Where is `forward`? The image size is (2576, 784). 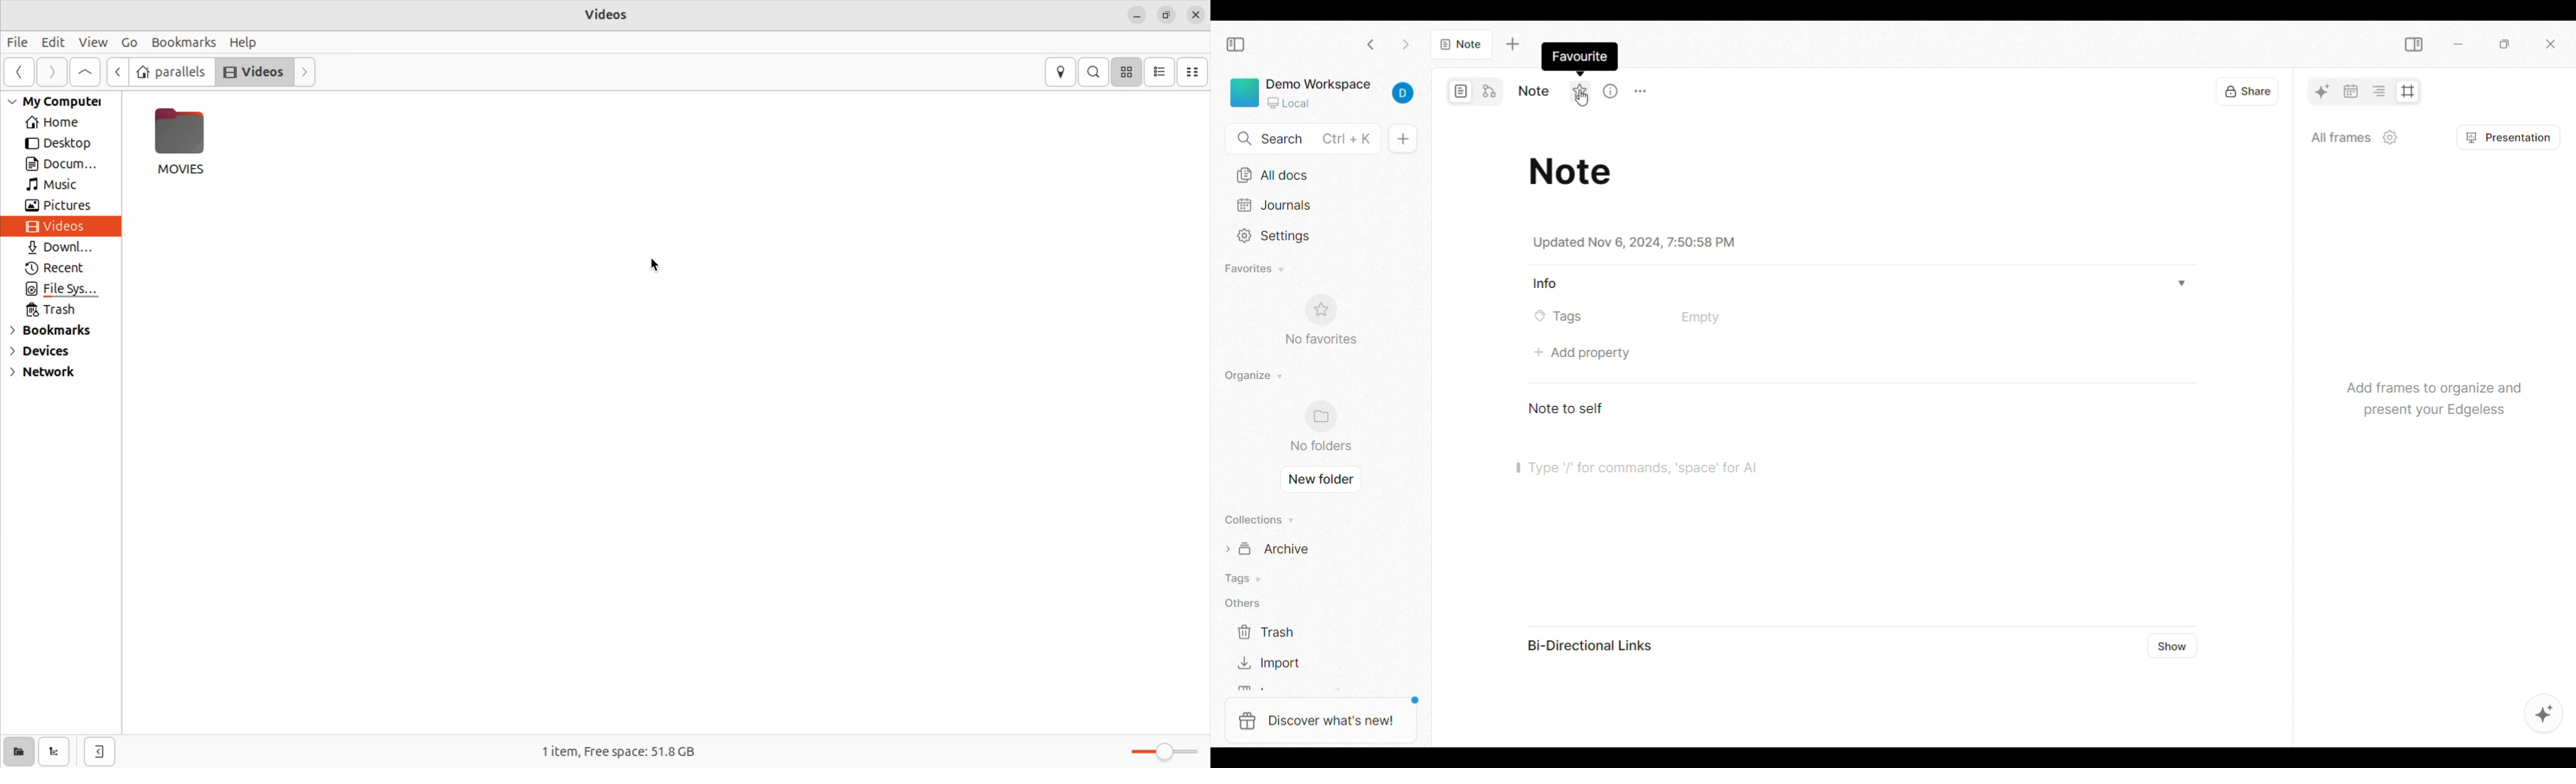 forward is located at coordinates (52, 74).